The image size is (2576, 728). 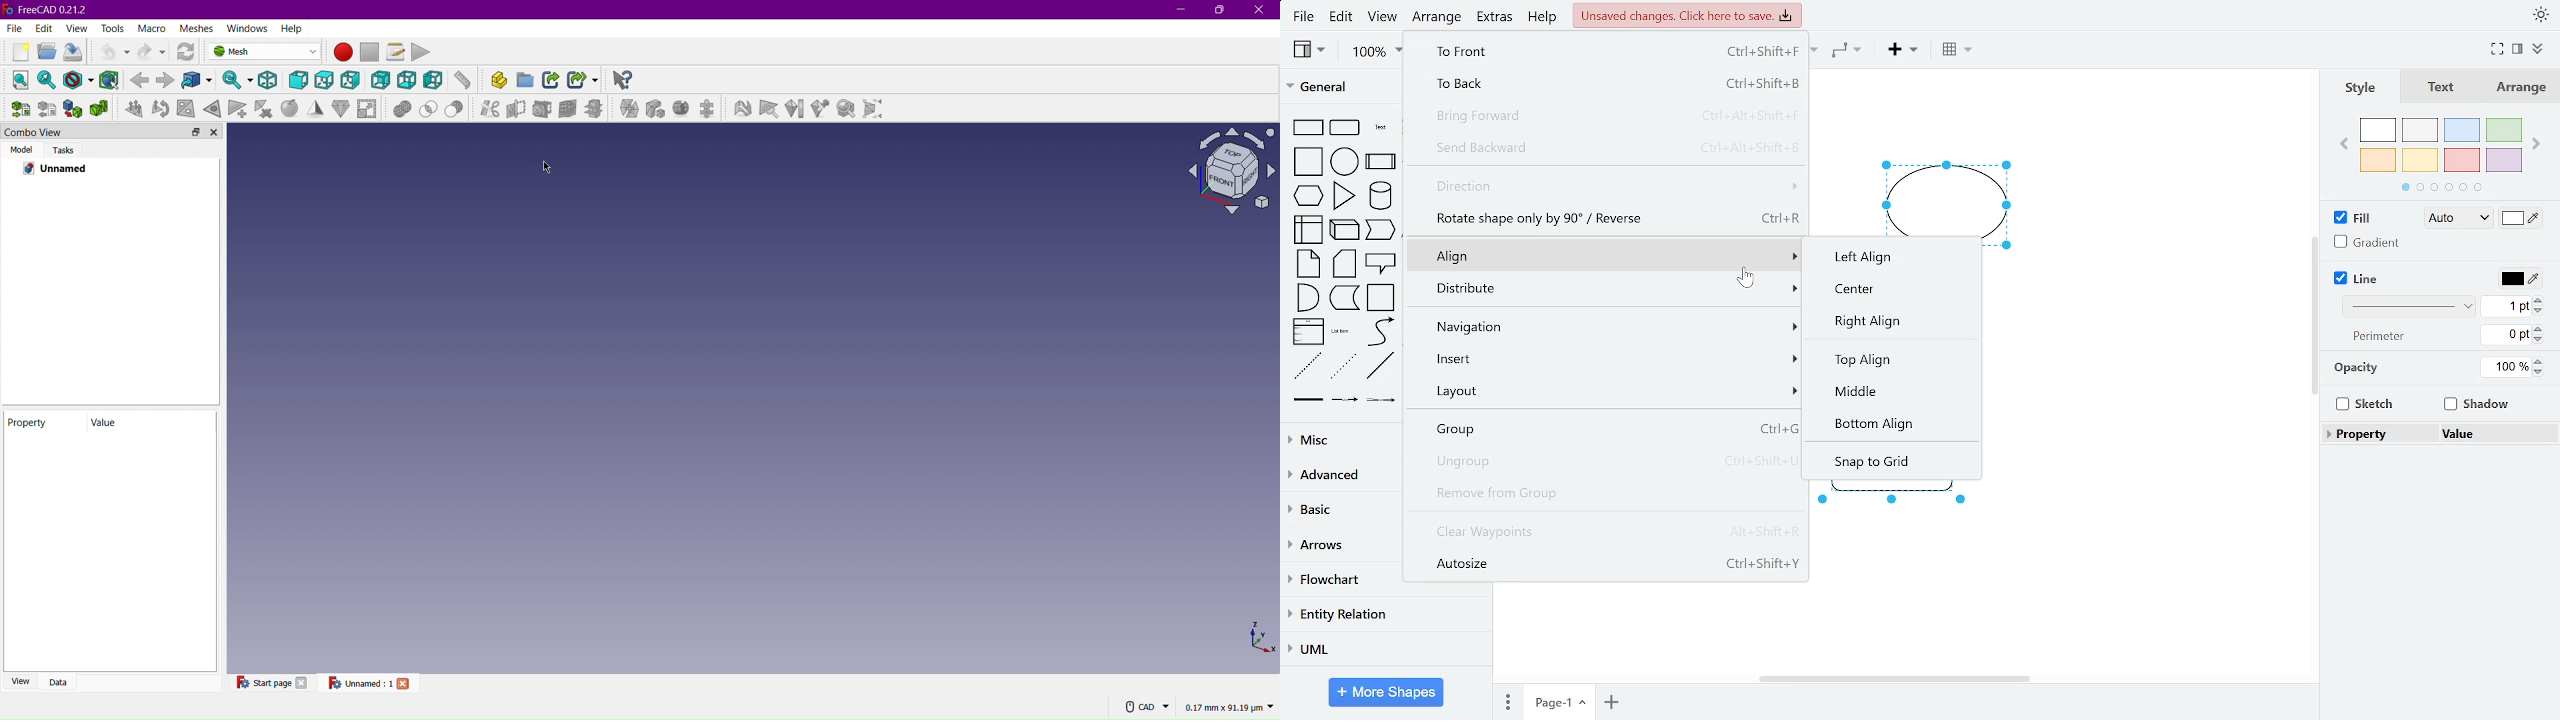 What do you see at coordinates (2503, 367) in the screenshot?
I see `100%` at bounding box center [2503, 367].